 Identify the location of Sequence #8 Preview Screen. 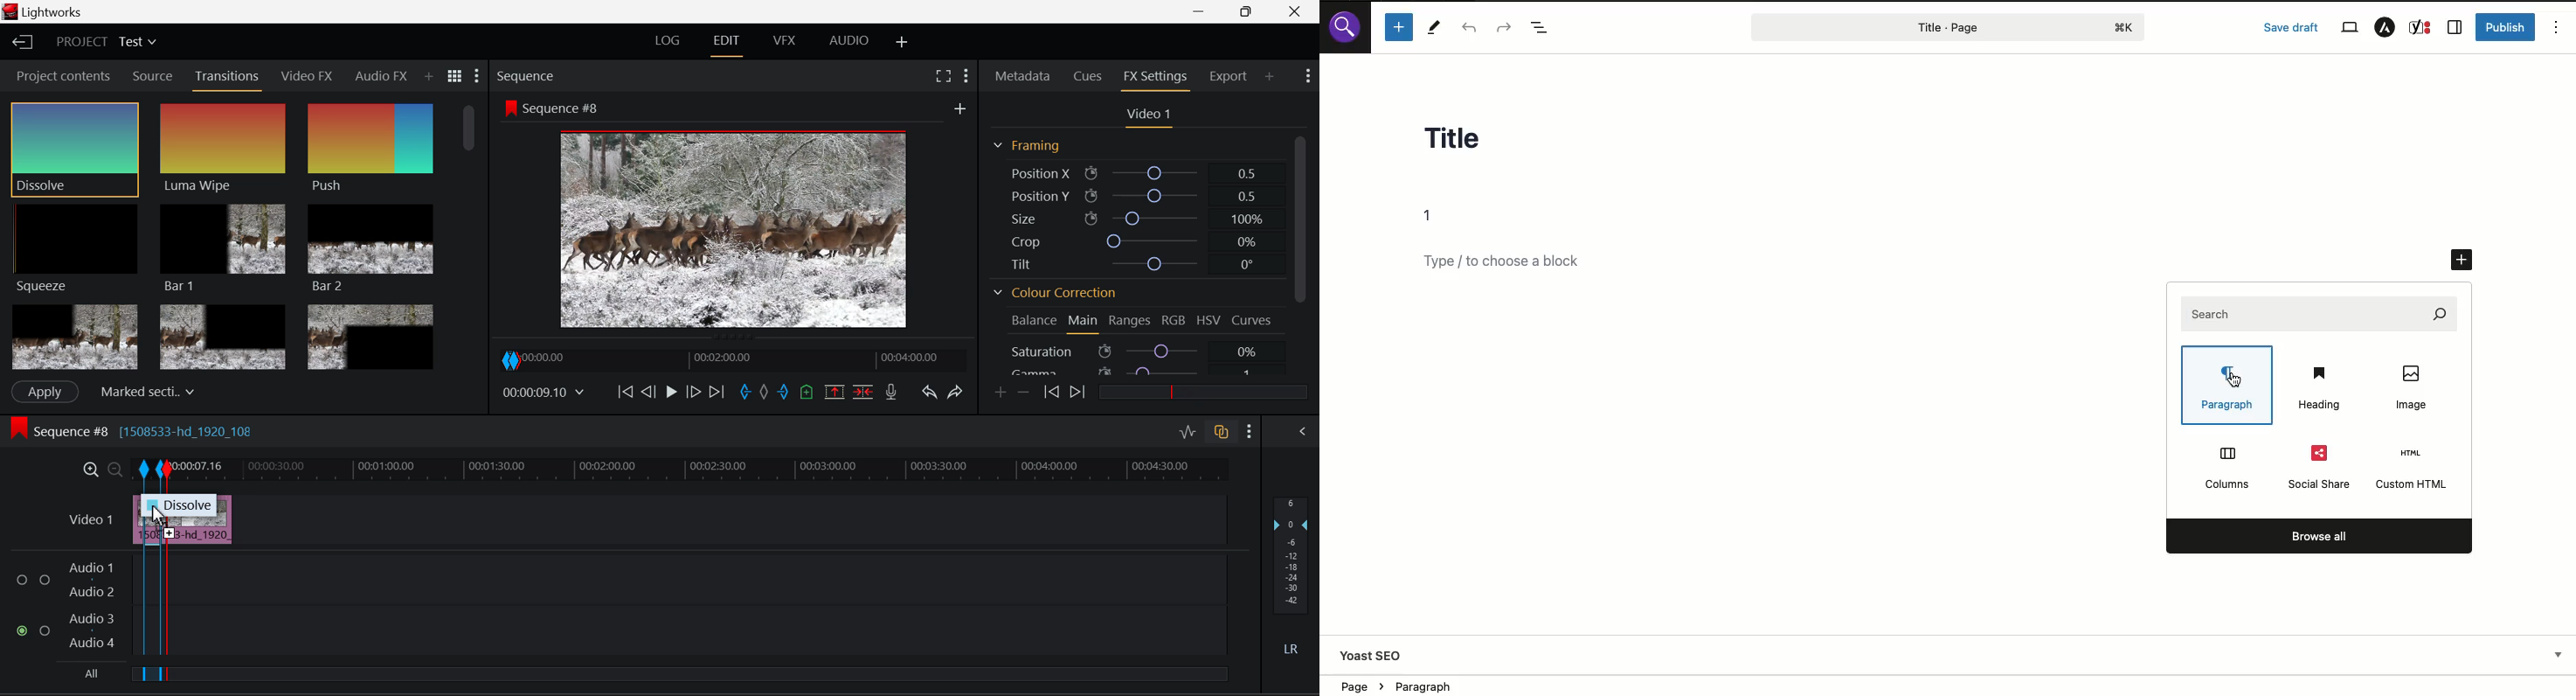
(734, 215).